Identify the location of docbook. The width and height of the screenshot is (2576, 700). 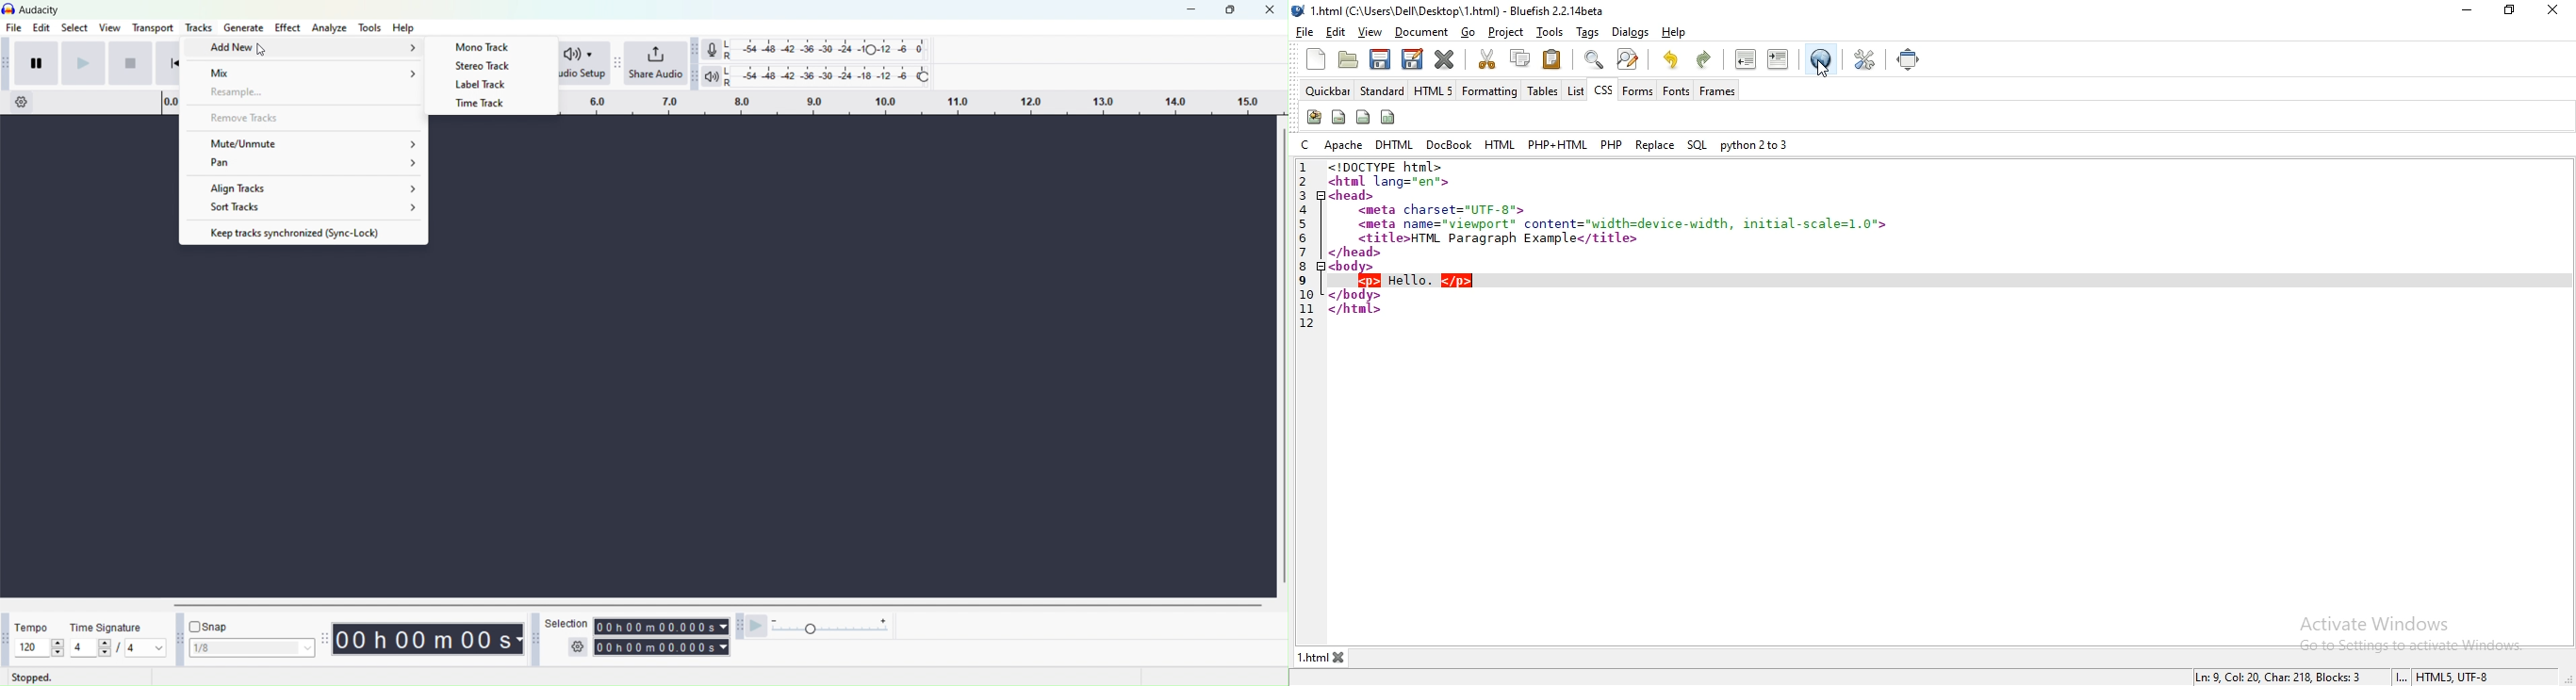
(1449, 145).